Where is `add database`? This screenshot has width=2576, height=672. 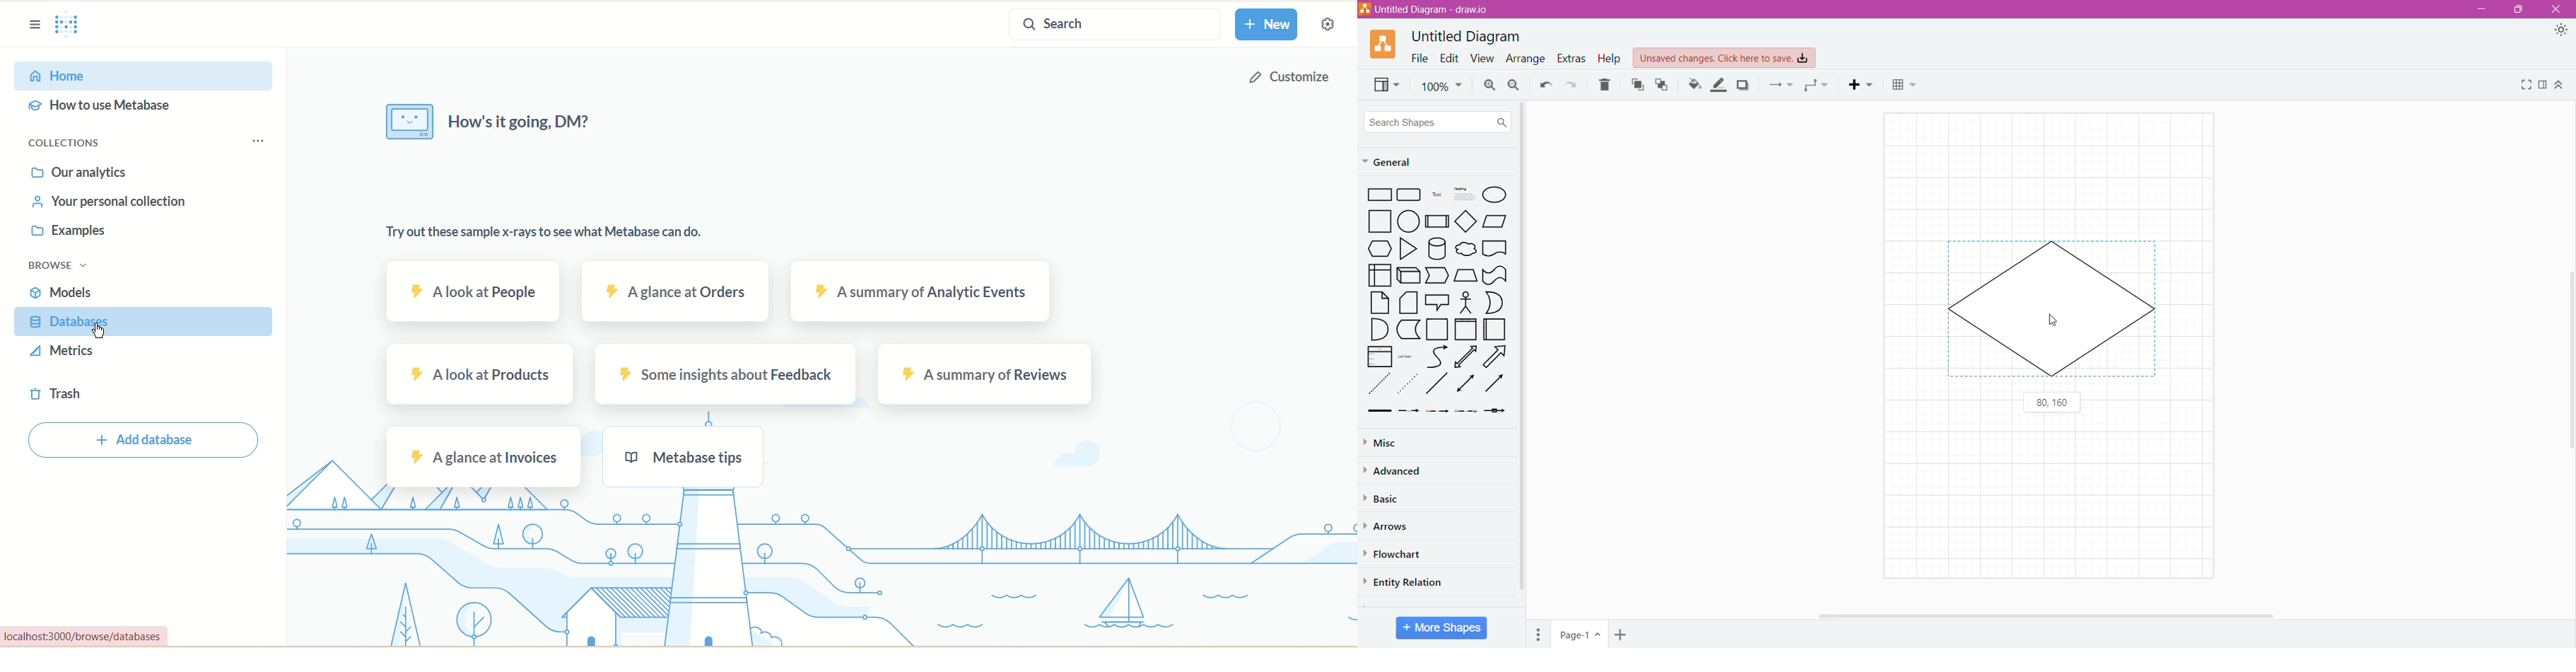
add database is located at coordinates (146, 441).